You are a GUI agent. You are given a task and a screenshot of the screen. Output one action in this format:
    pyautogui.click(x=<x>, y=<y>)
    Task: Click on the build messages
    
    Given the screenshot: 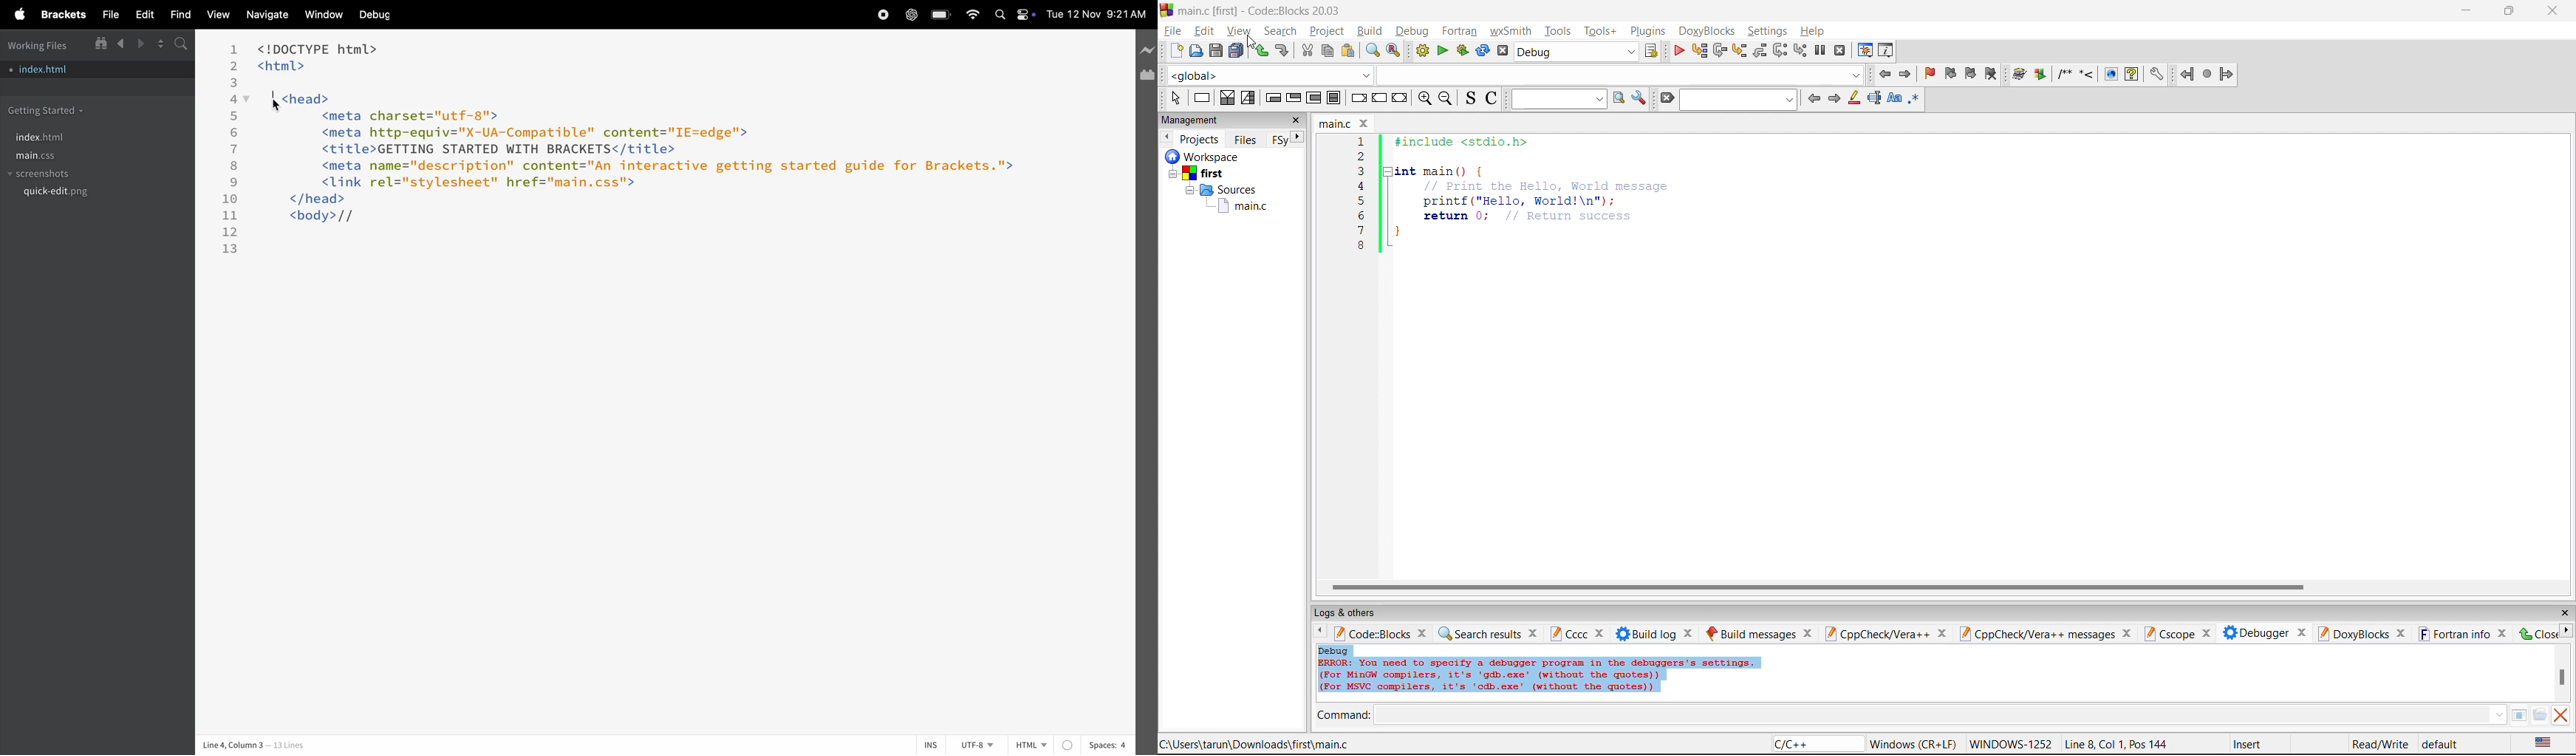 What is the action you would take?
    pyautogui.click(x=1757, y=632)
    